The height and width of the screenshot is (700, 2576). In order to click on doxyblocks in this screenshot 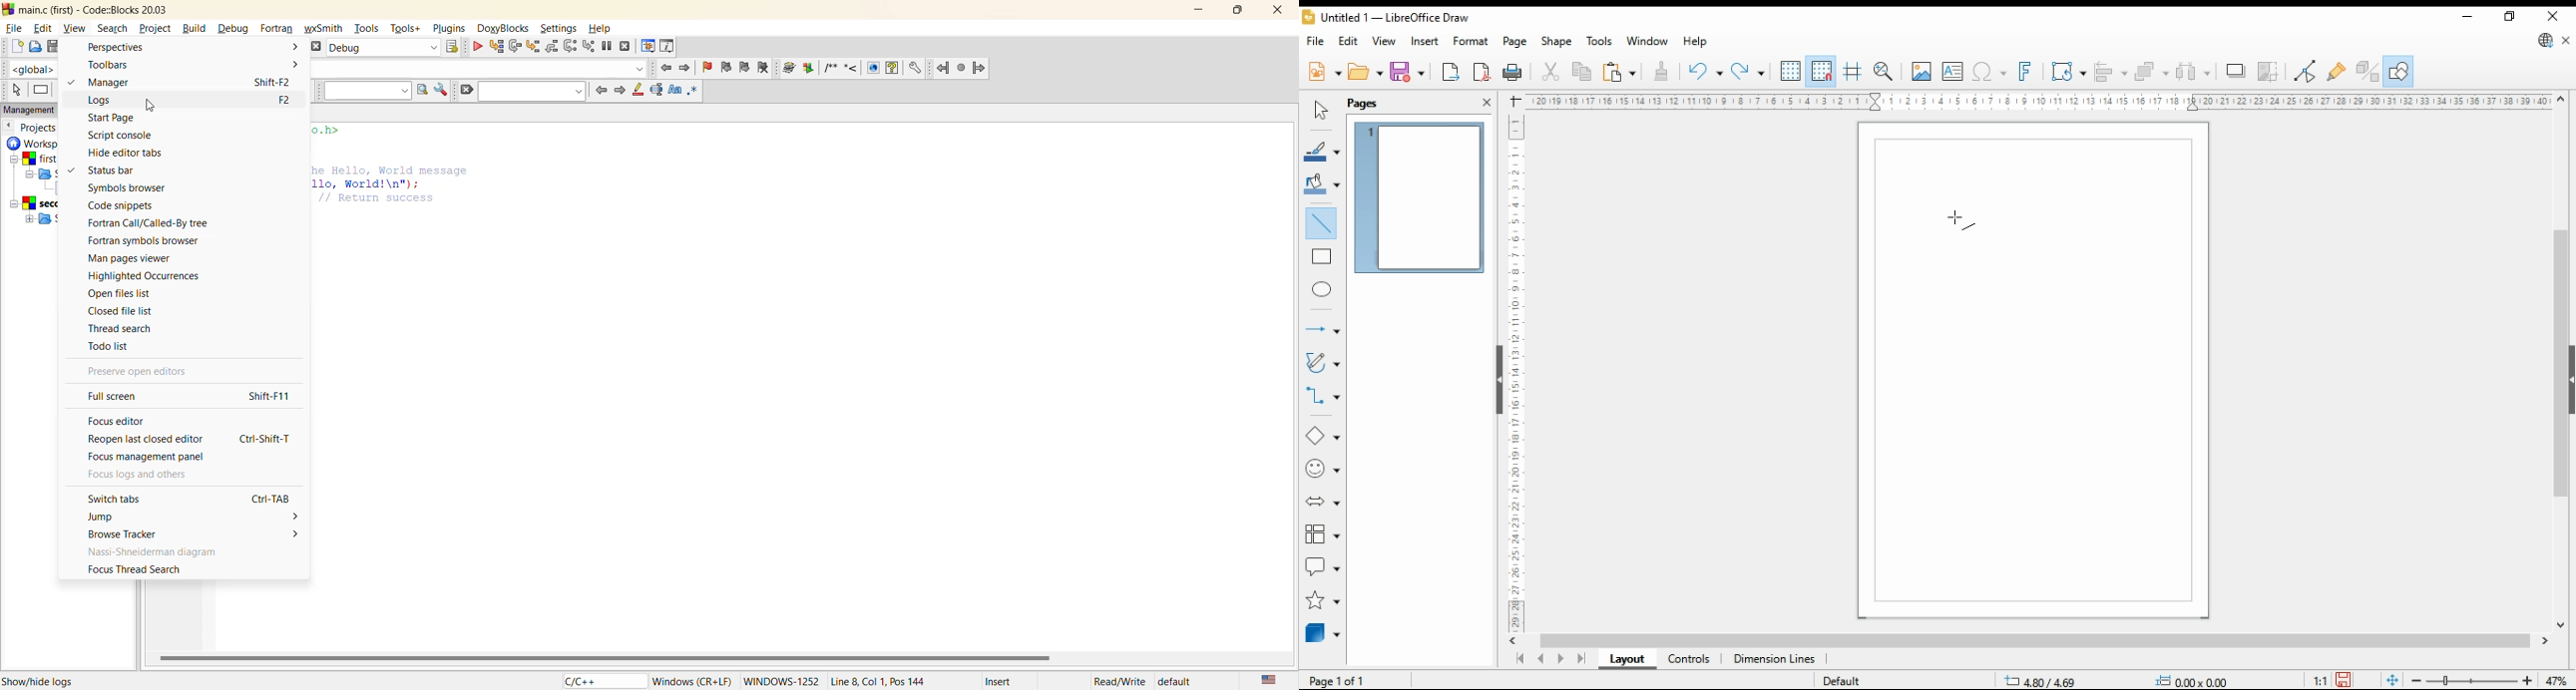, I will do `click(799, 68)`.